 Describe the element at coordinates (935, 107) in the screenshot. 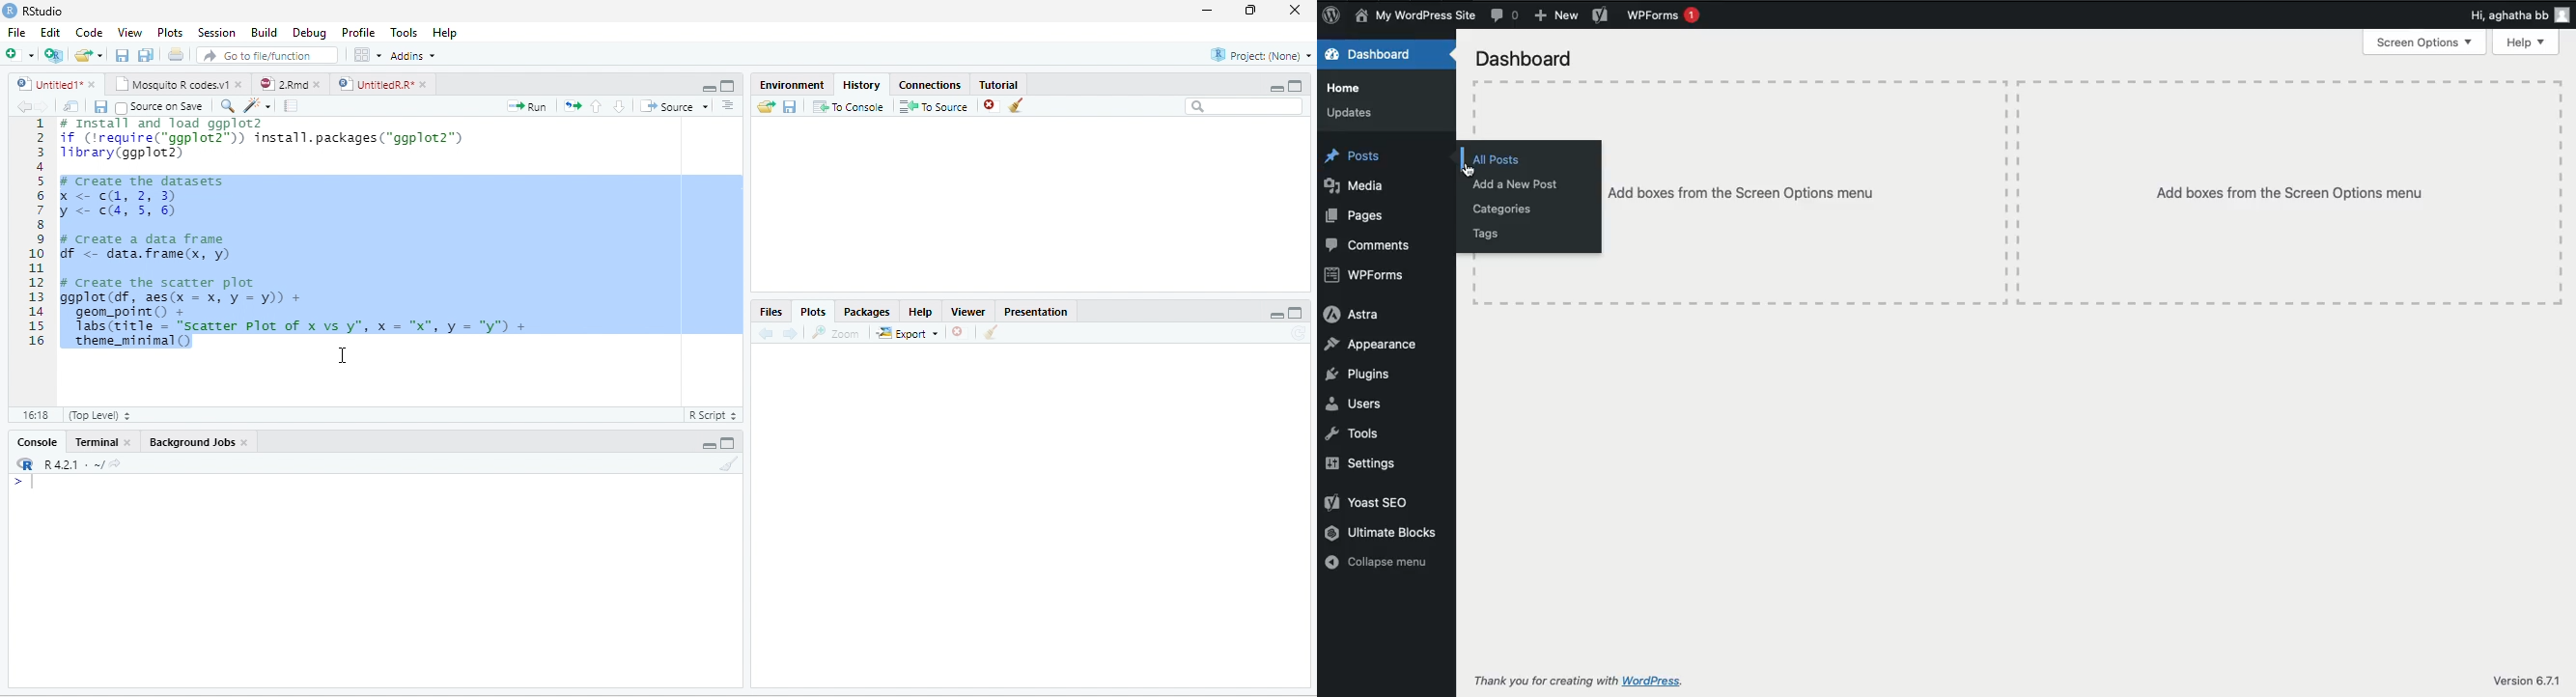

I see `To Source` at that location.